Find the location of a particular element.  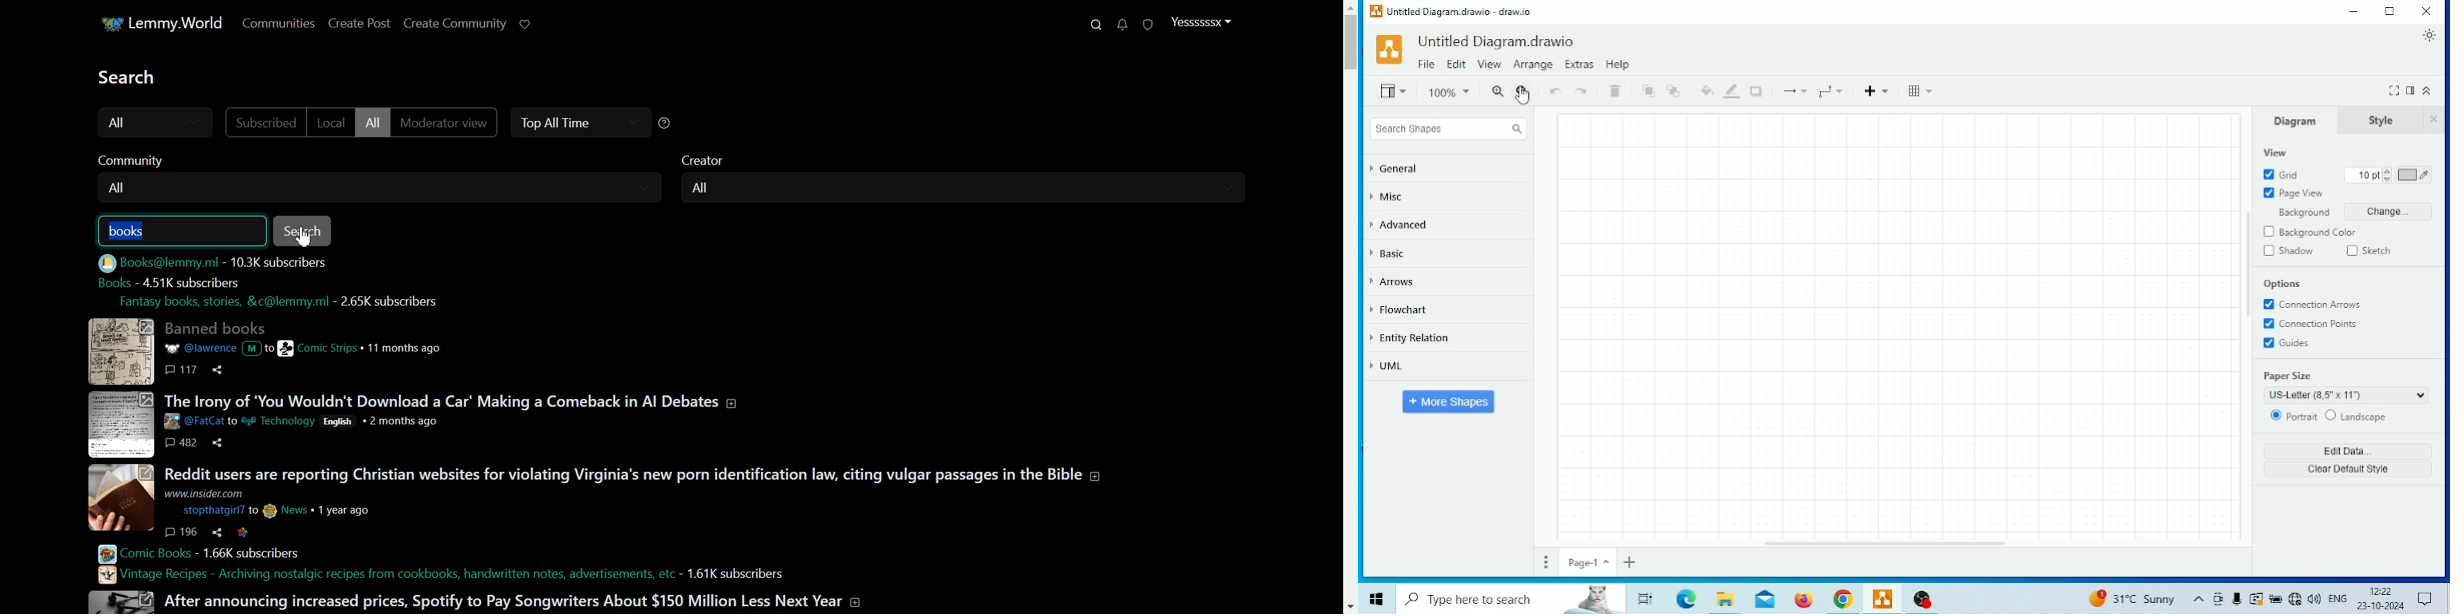

More Shapes is located at coordinates (1450, 402).